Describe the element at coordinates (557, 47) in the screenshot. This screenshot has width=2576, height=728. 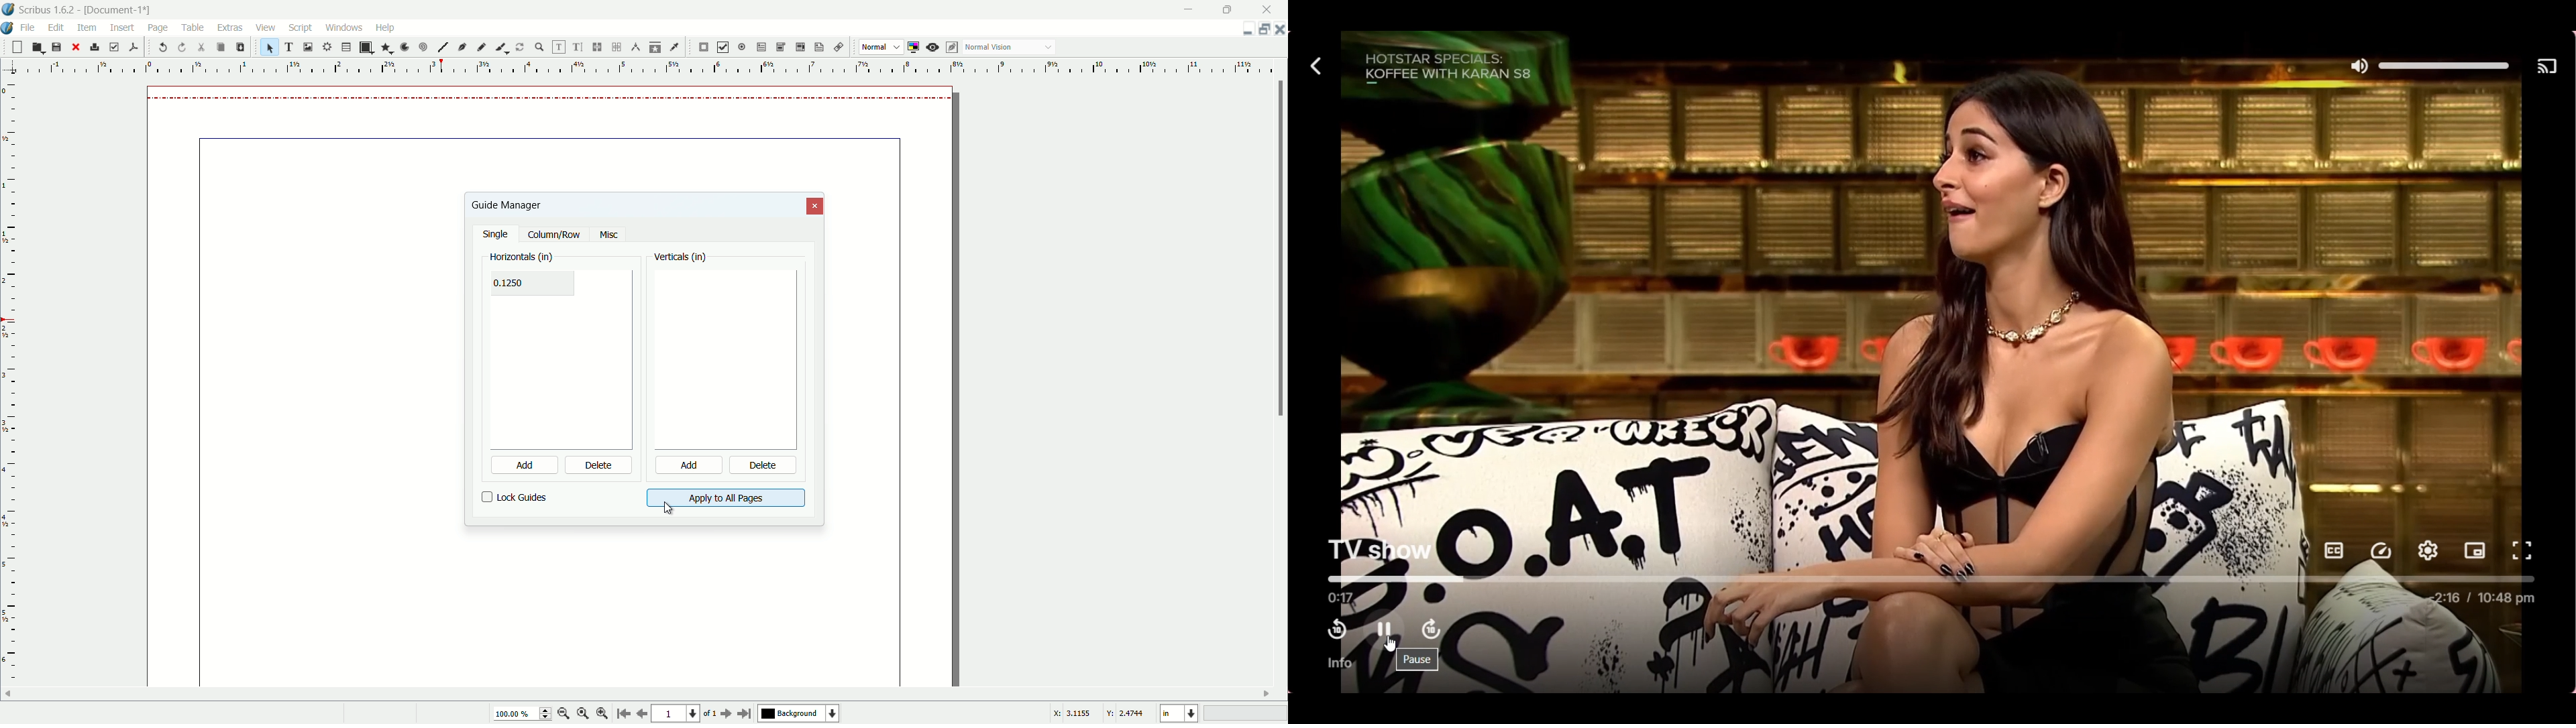
I see `edit contents of frame` at that location.